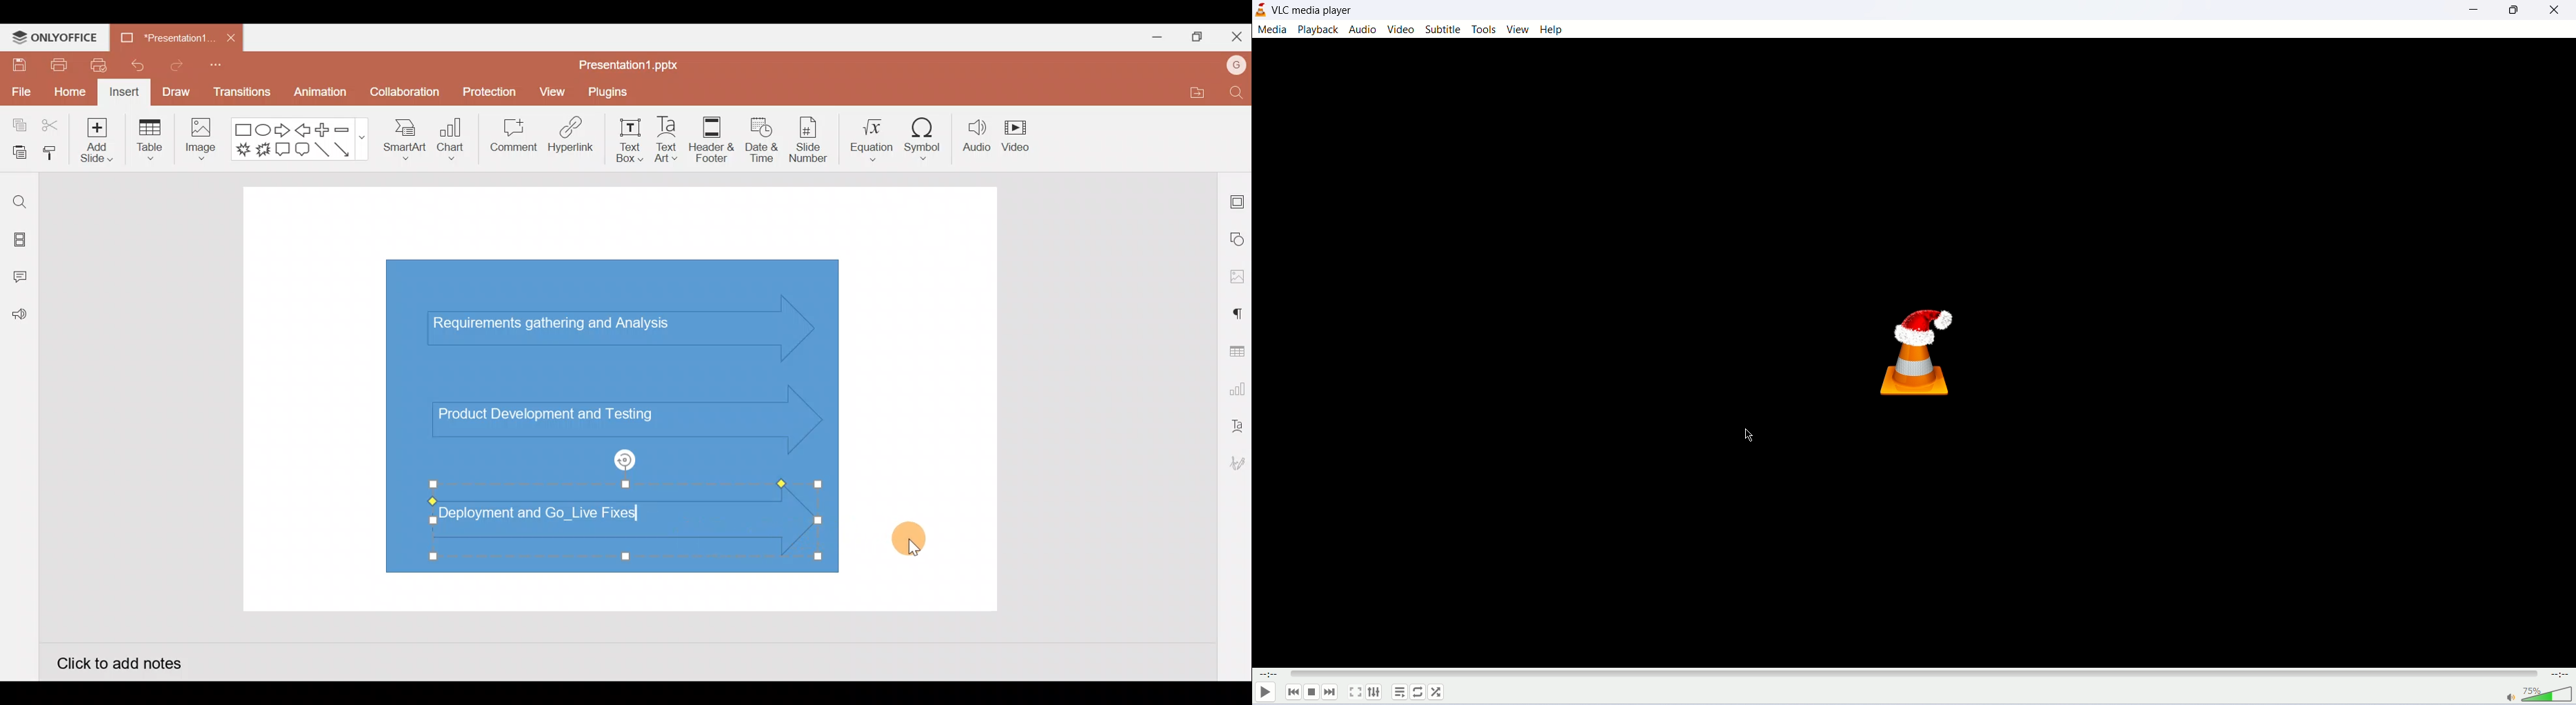 The image size is (2576, 728). Describe the element at coordinates (762, 140) in the screenshot. I see `Date & time` at that location.